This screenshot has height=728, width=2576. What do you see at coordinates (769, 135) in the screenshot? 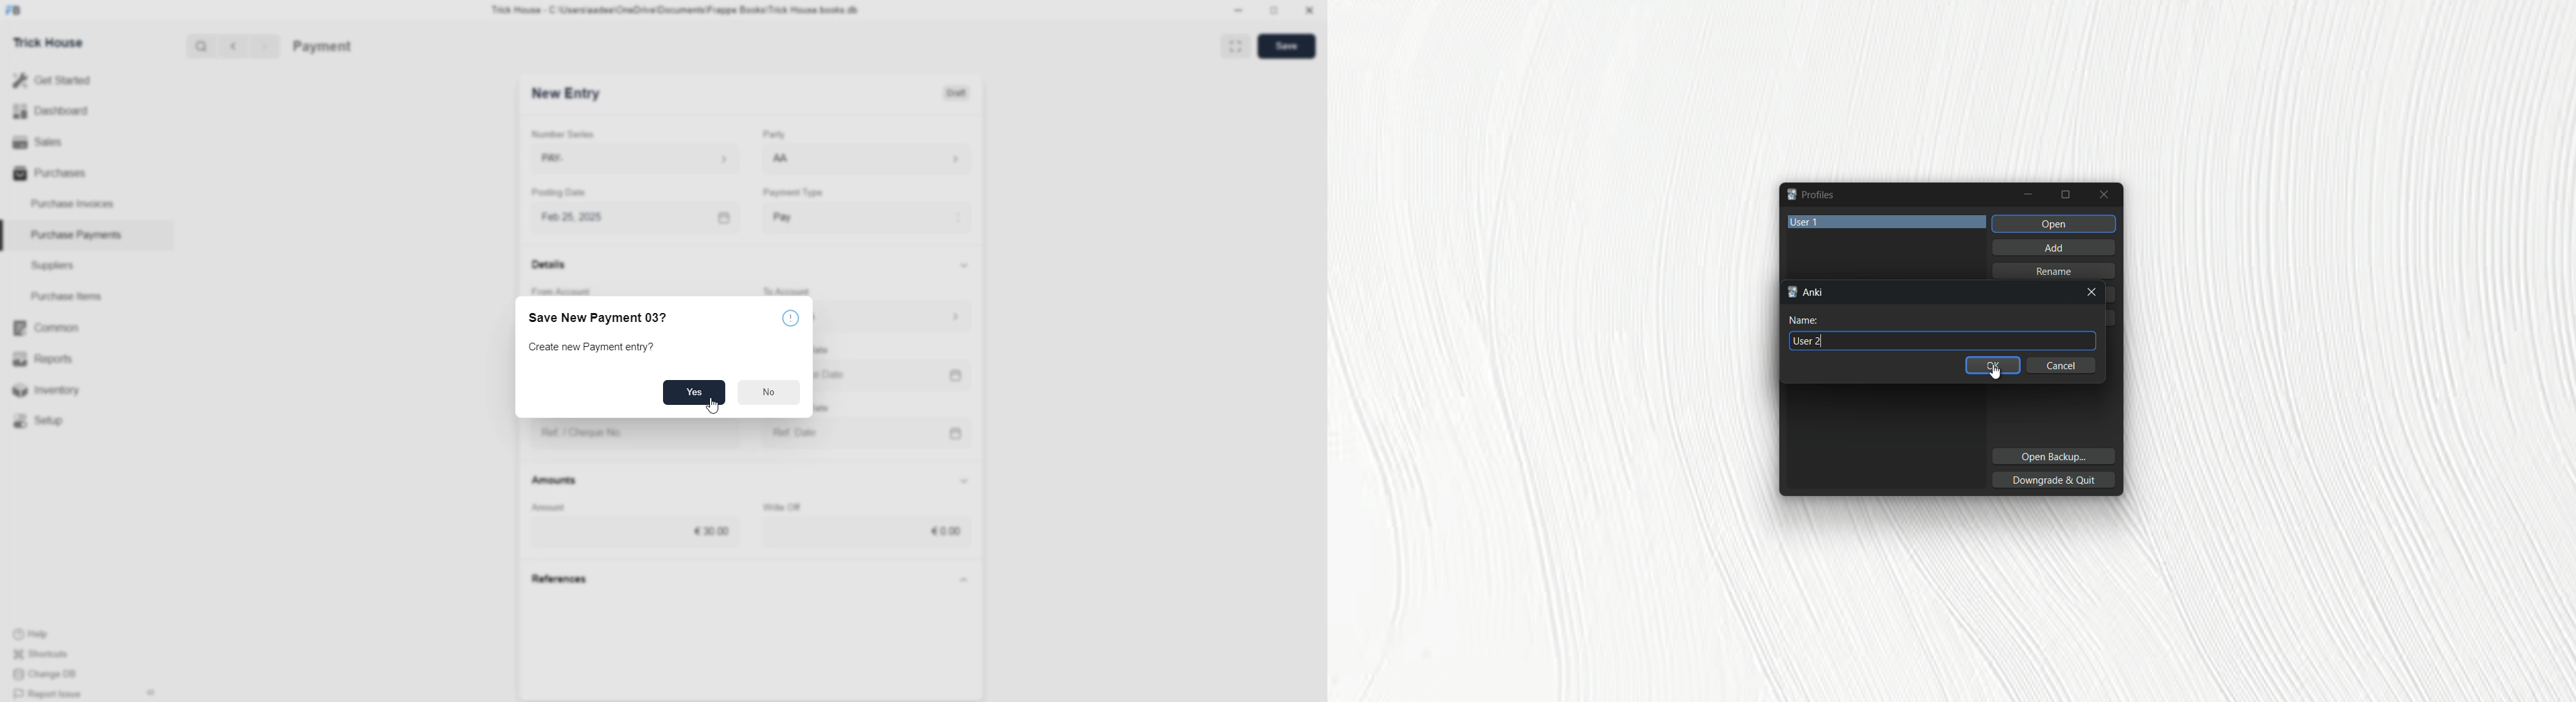
I see `Party` at bounding box center [769, 135].